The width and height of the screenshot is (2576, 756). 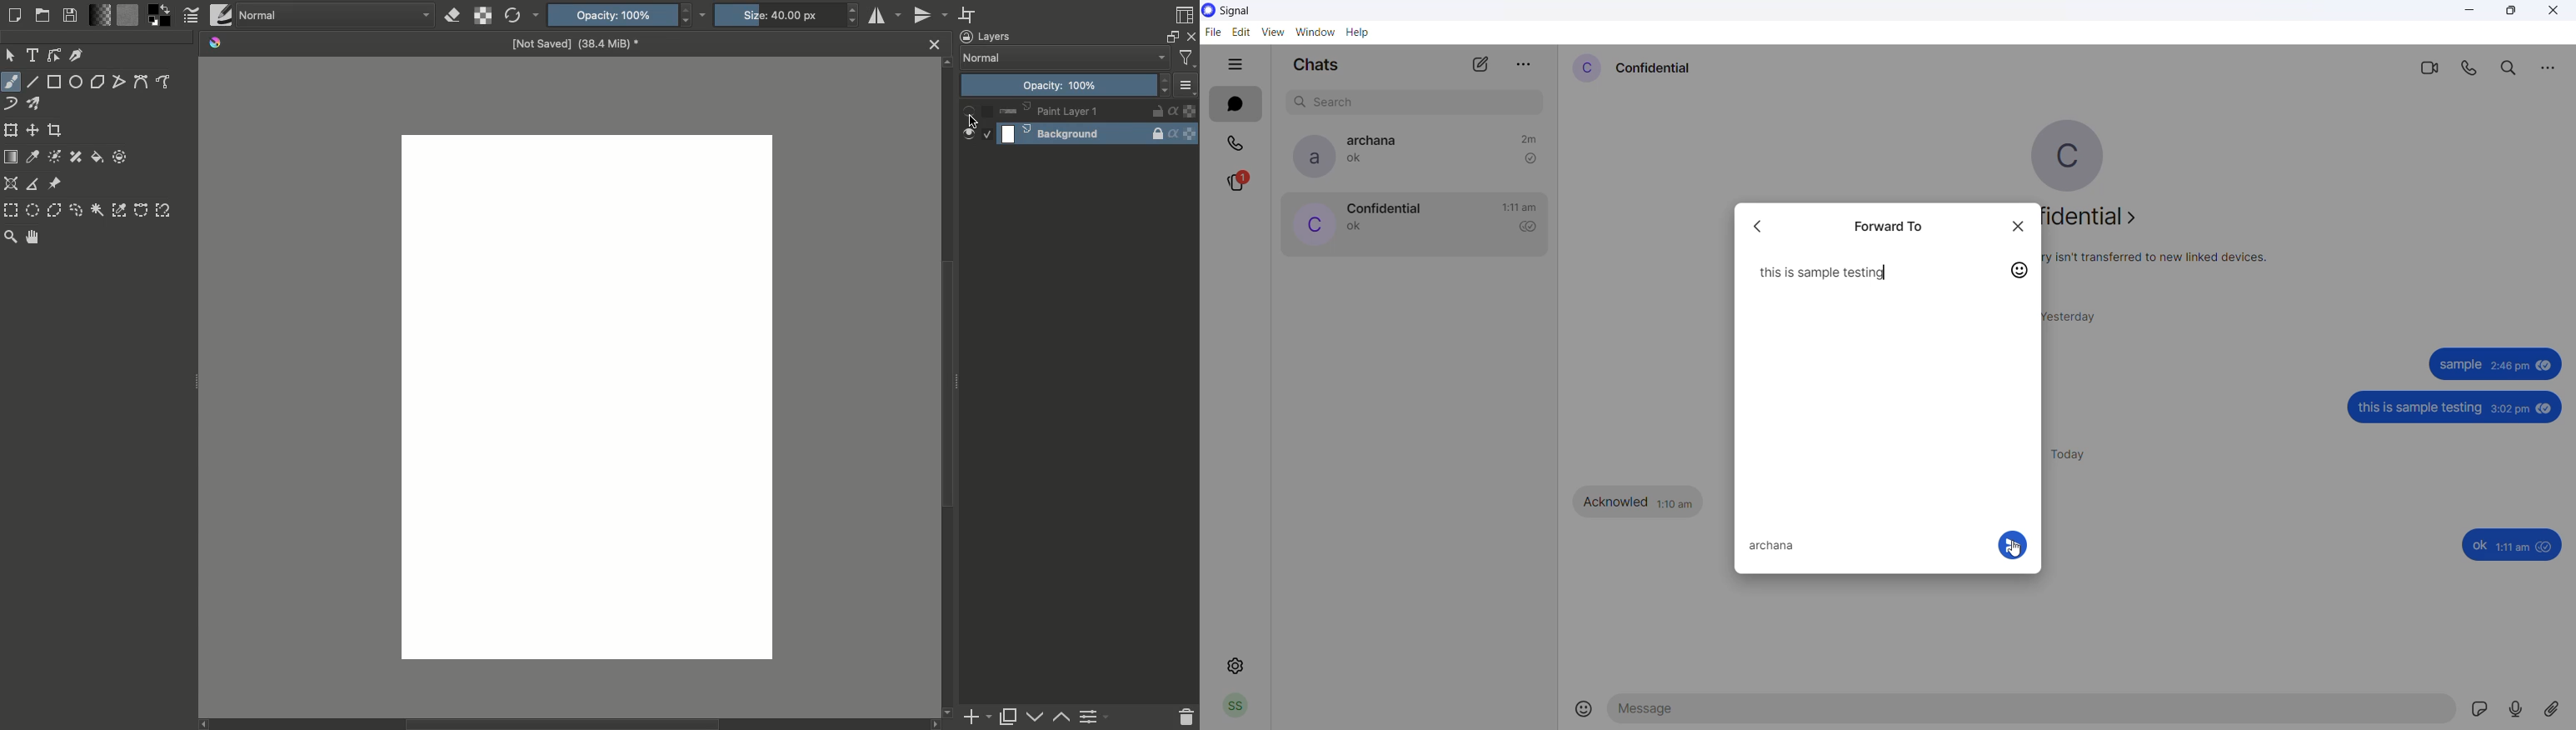 I want to click on Hidden, so click(x=971, y=112).